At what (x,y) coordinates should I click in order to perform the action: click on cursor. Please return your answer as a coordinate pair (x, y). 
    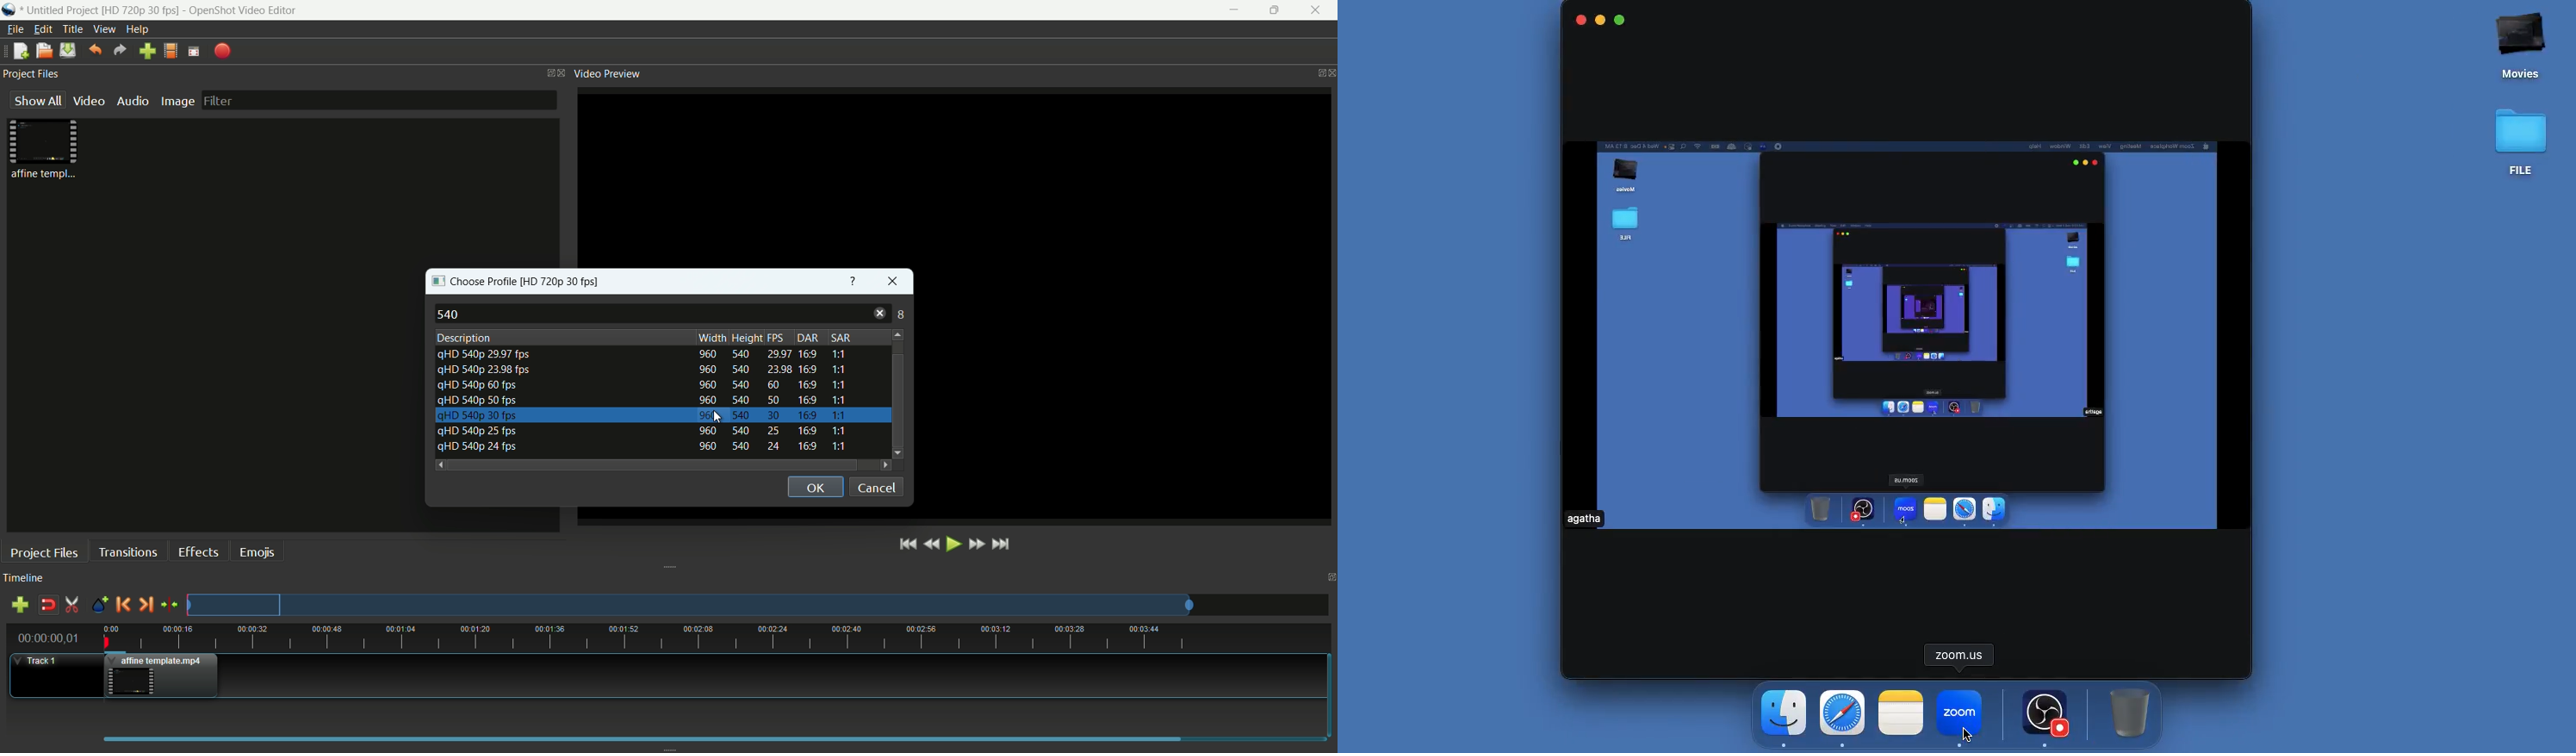
    Looking at the image, I should click on (724, 417).